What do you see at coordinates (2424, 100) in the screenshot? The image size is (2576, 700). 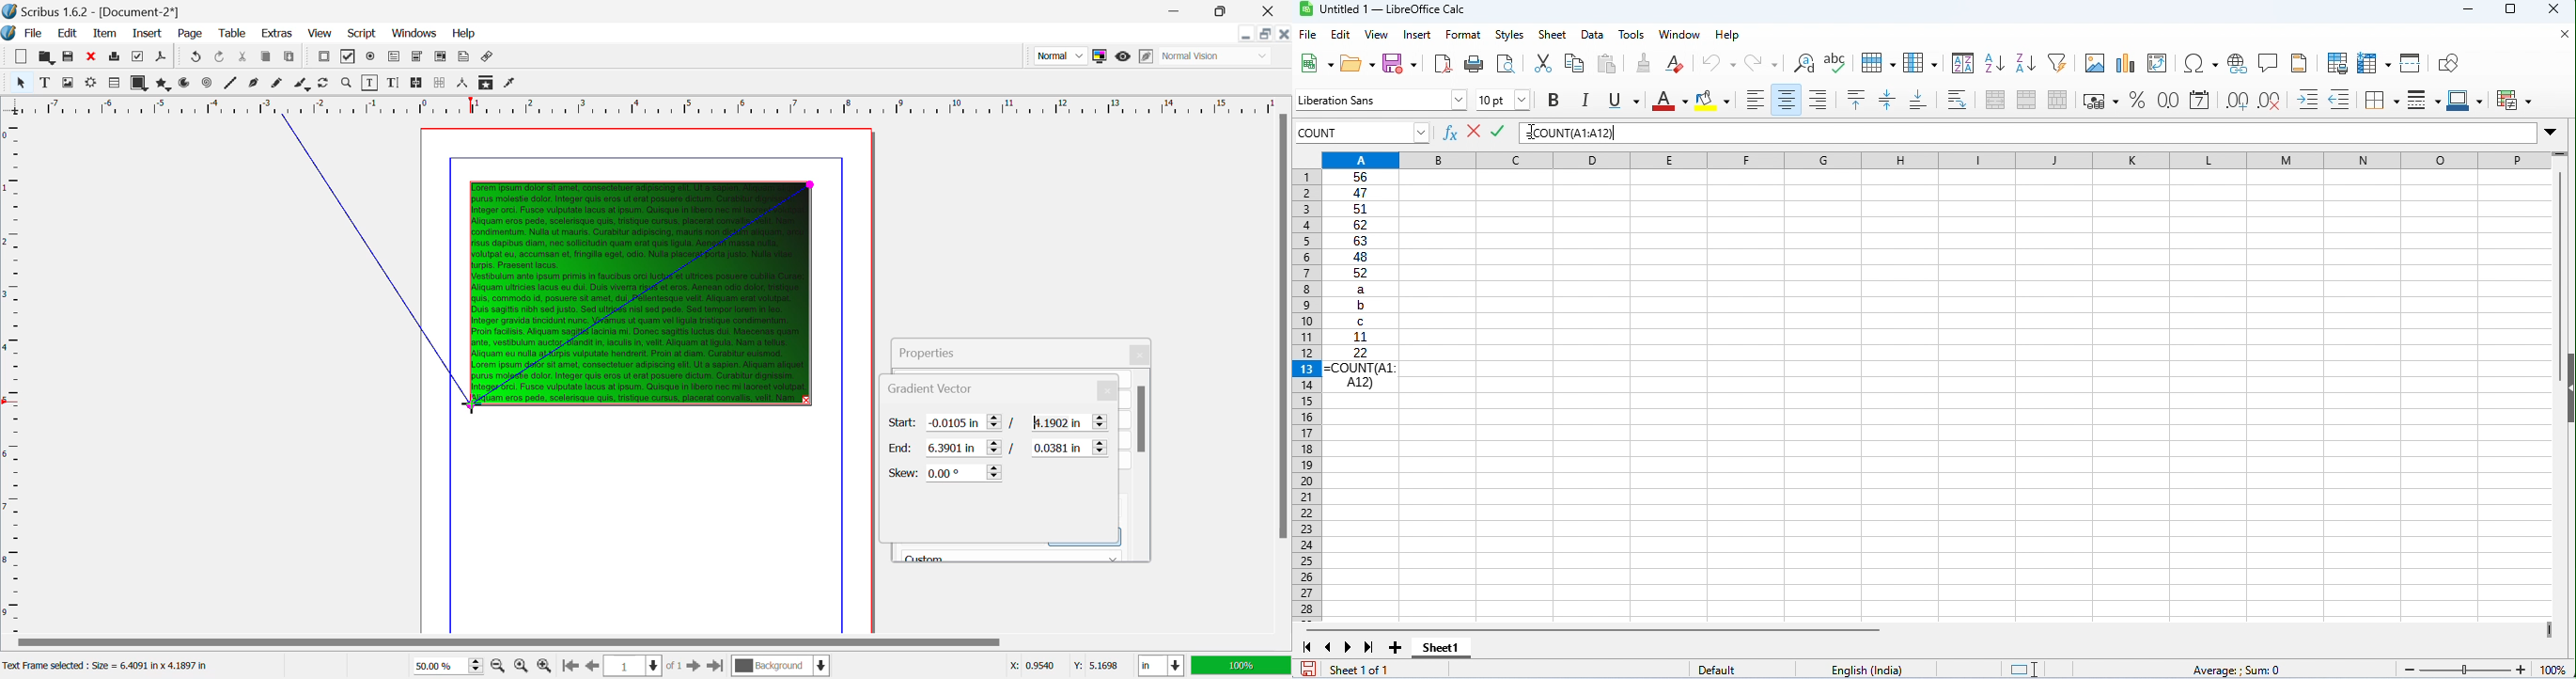 I see `border style` at bounding box center [2424, 100].